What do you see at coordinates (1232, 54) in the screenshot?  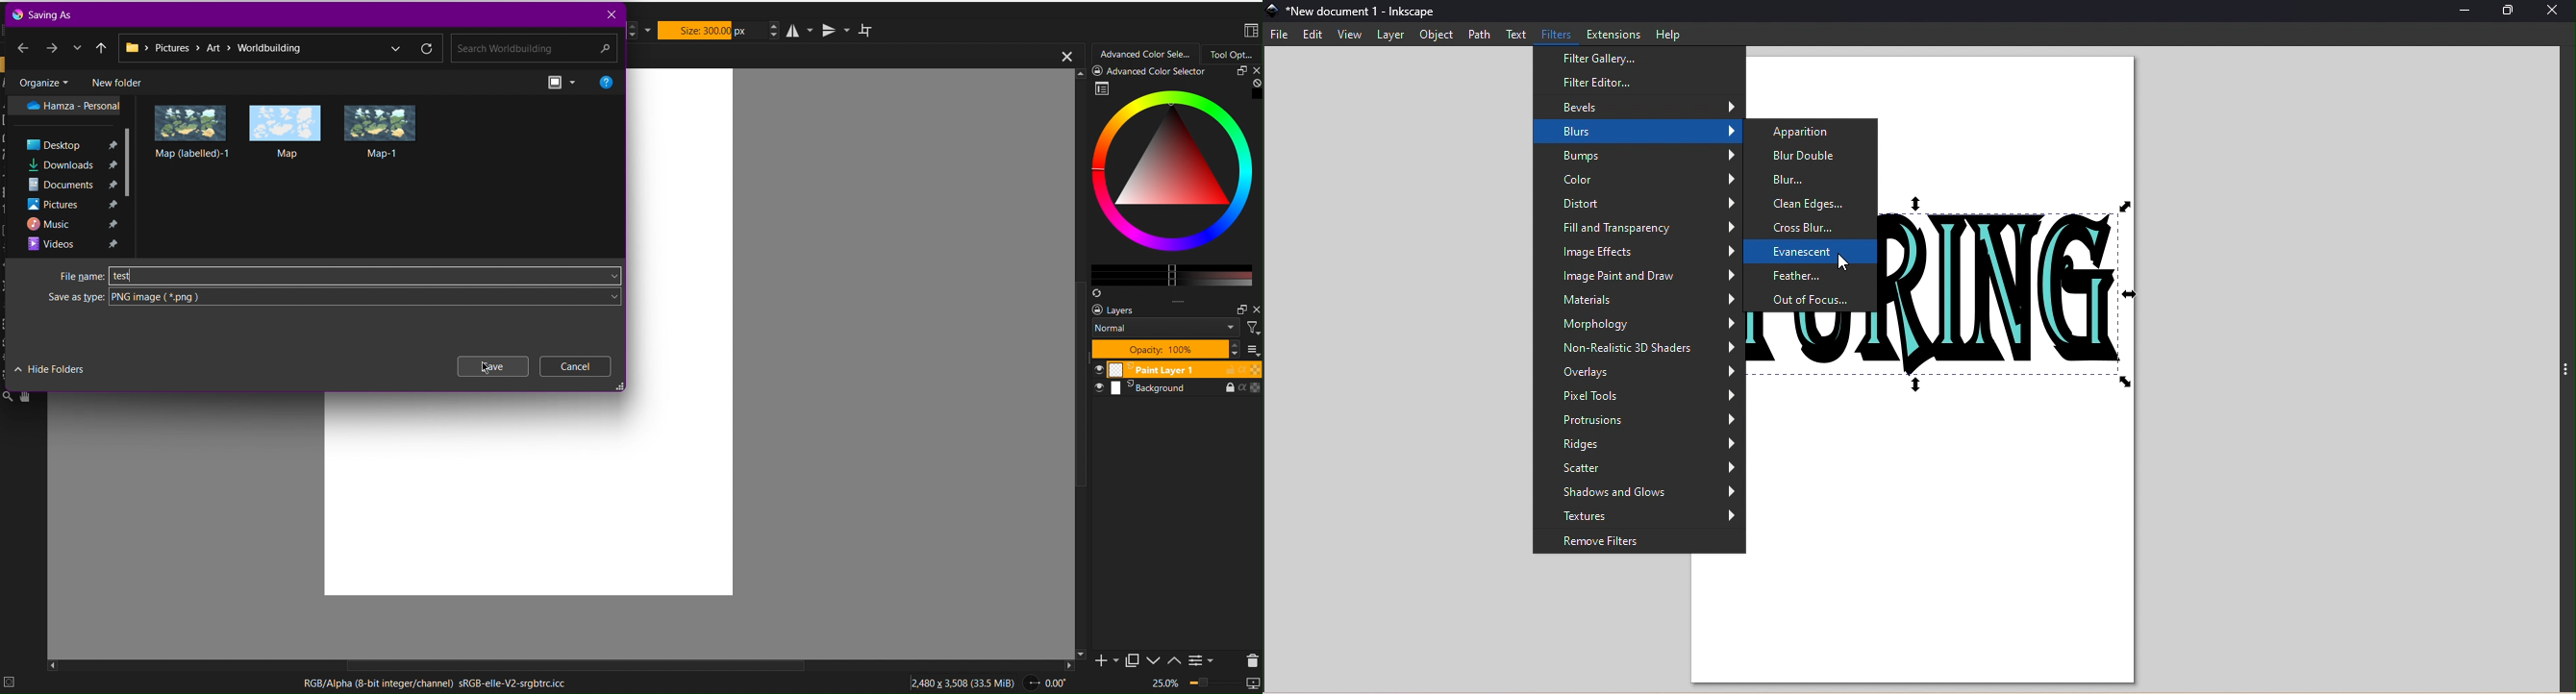 I see `Tool Options` at bounding box center [1232, 54].